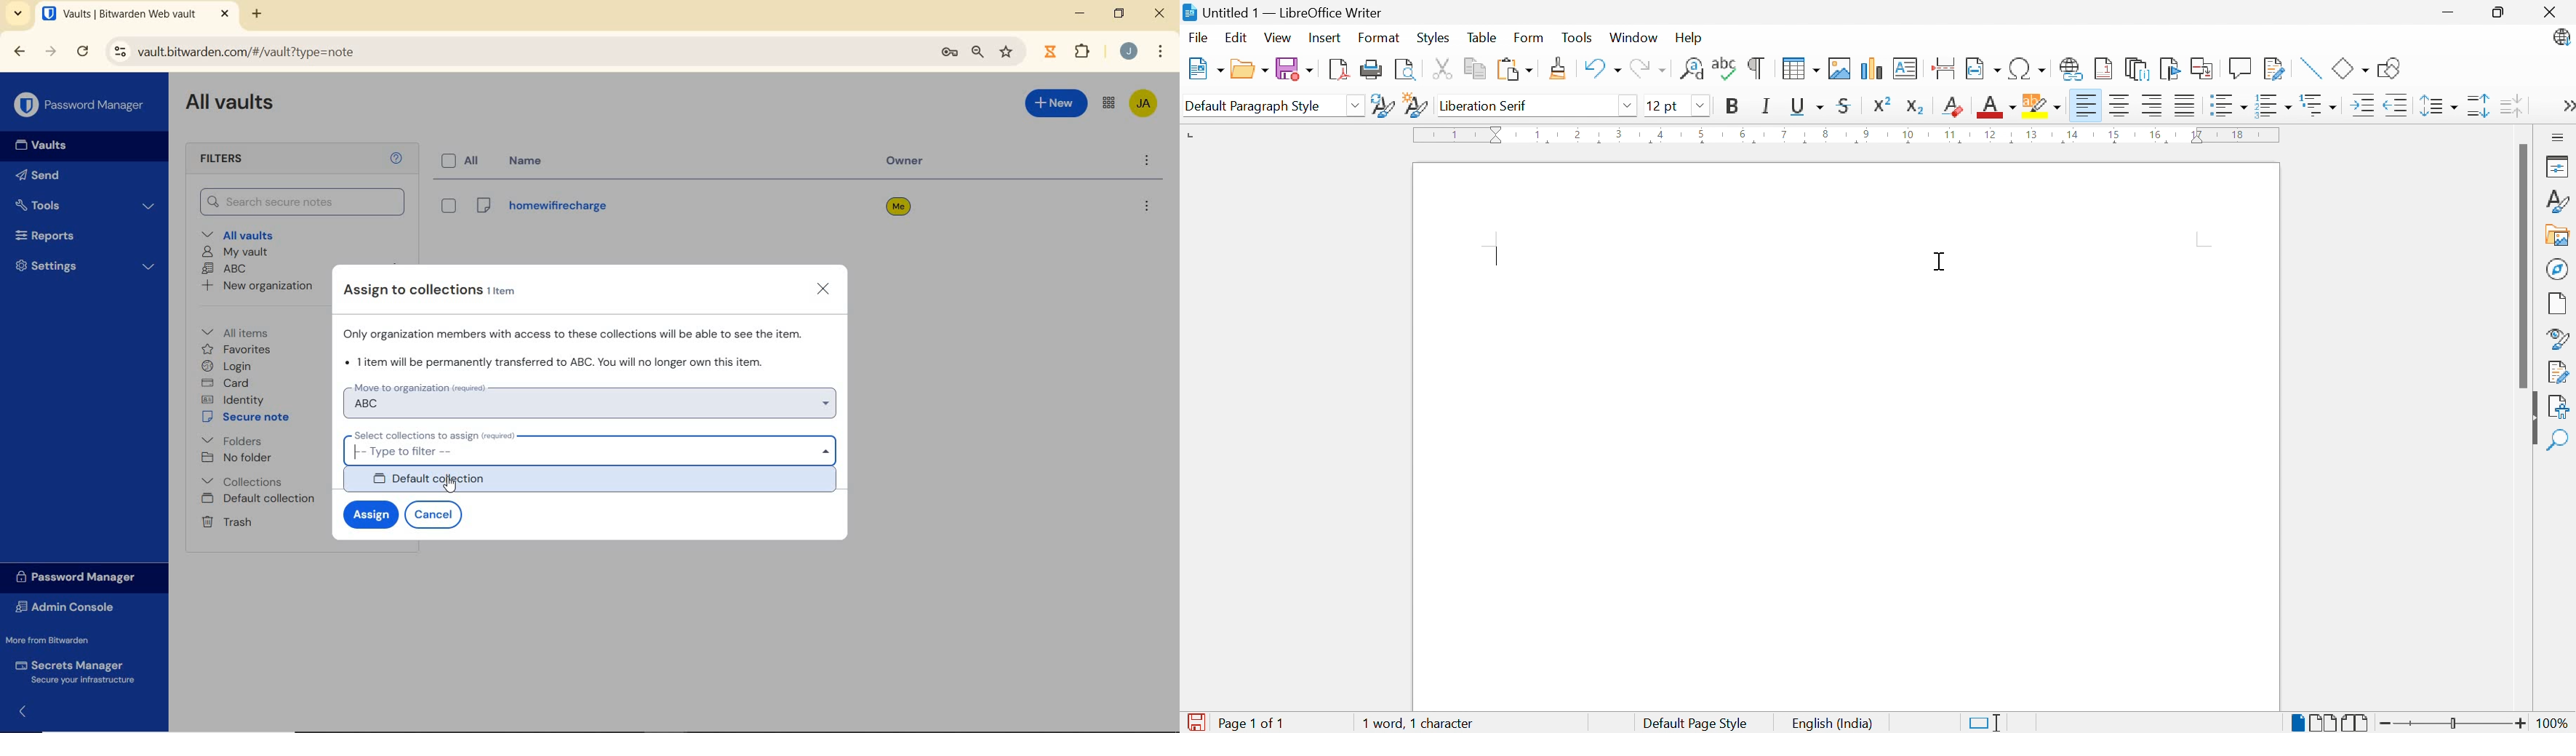  I want to click on Drop Down, so click(1700, 105).